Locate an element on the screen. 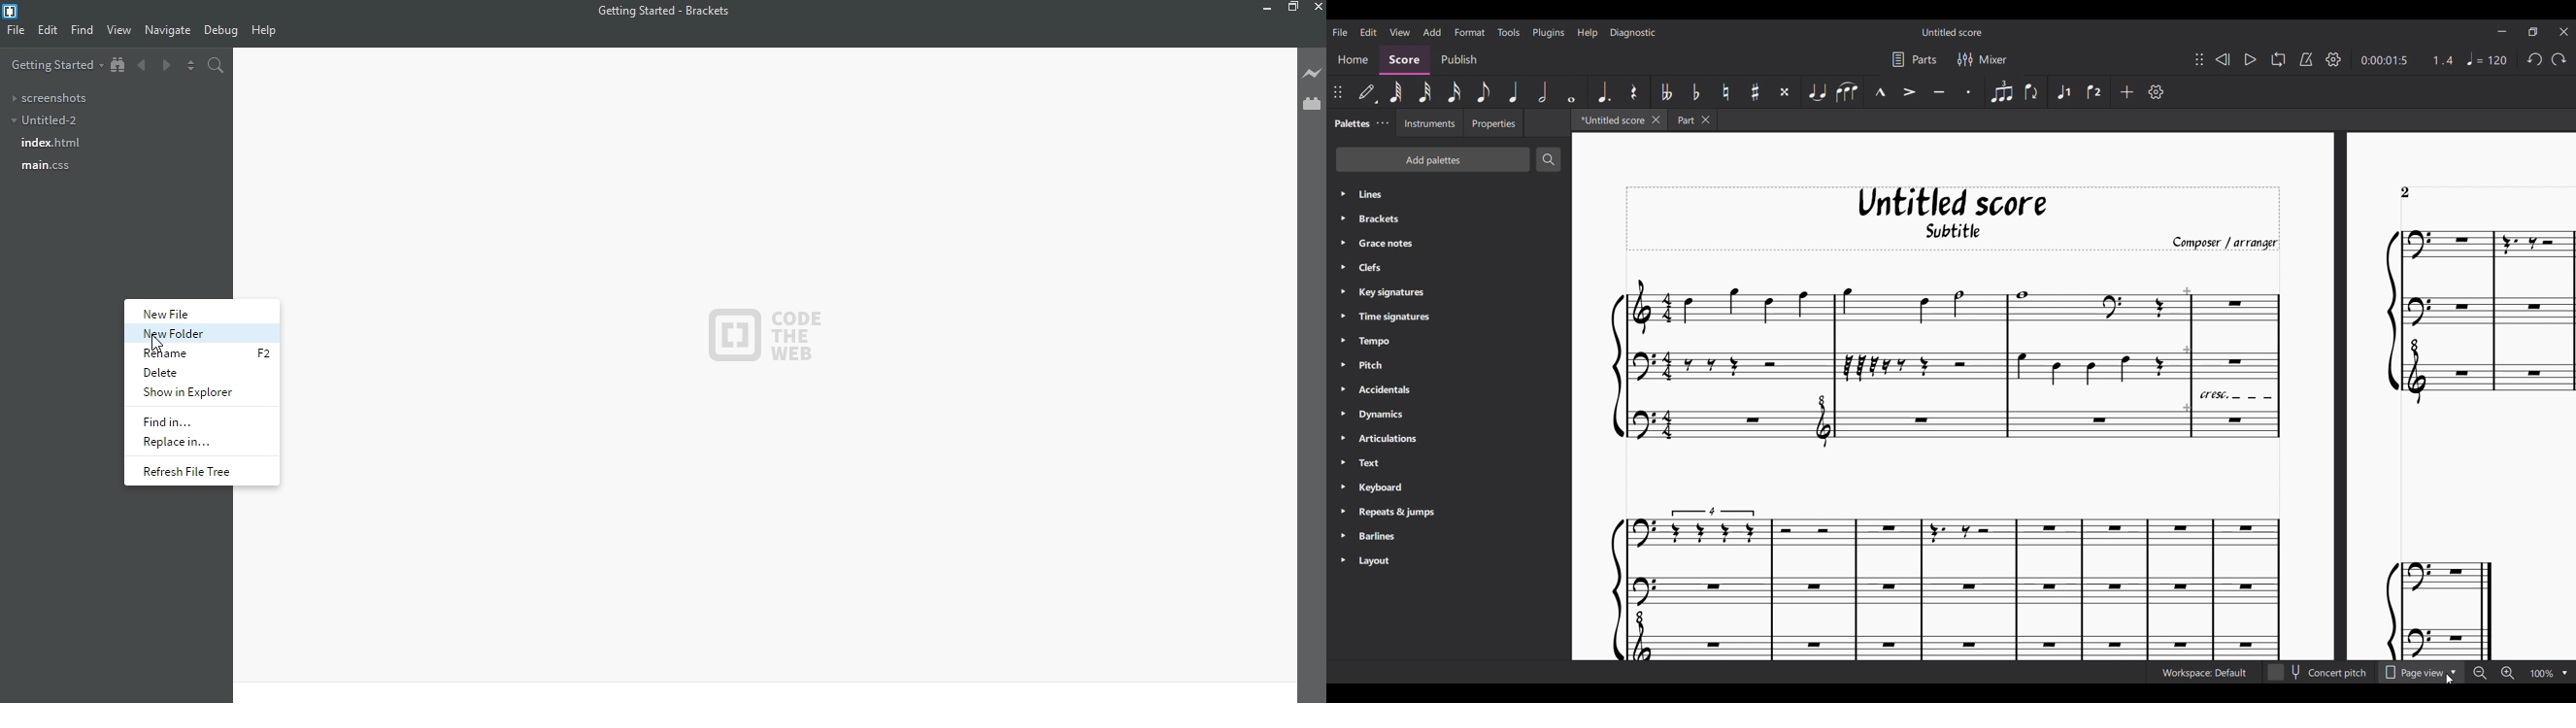 The width and height of the screenshot is (2576, 728). cursor is located at coordinates (264, 357).